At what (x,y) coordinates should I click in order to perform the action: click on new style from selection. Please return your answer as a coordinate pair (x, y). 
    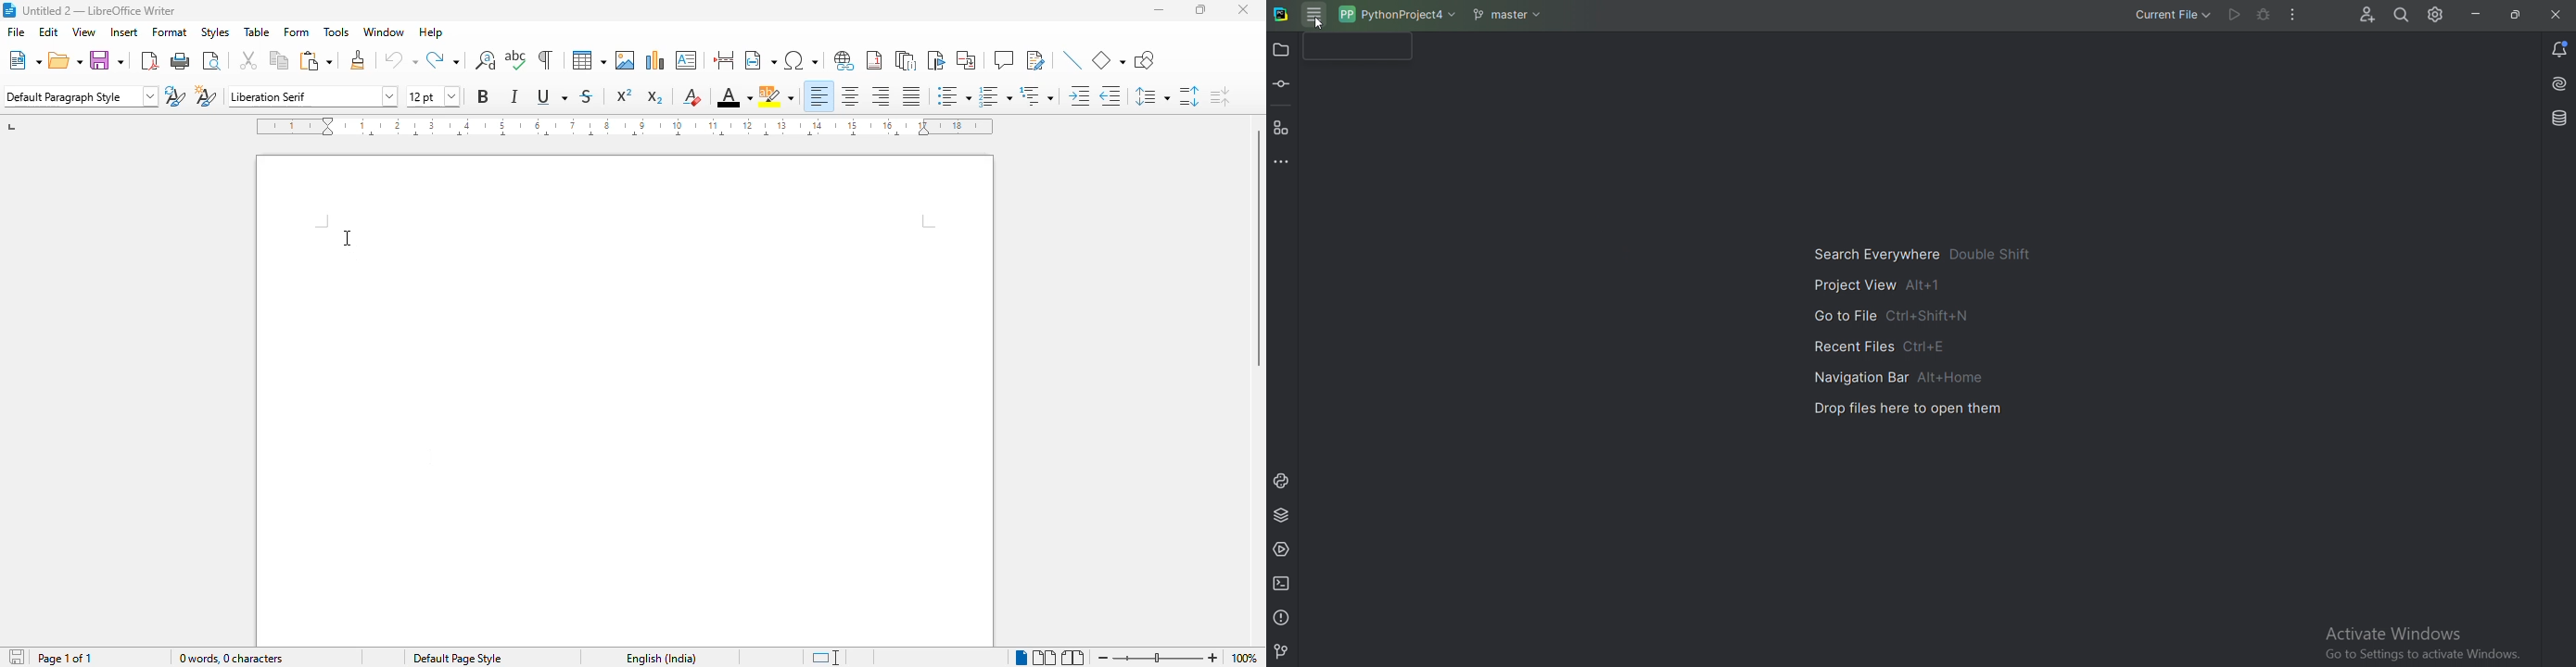
    Looking at the image, I should click on (206, 96).